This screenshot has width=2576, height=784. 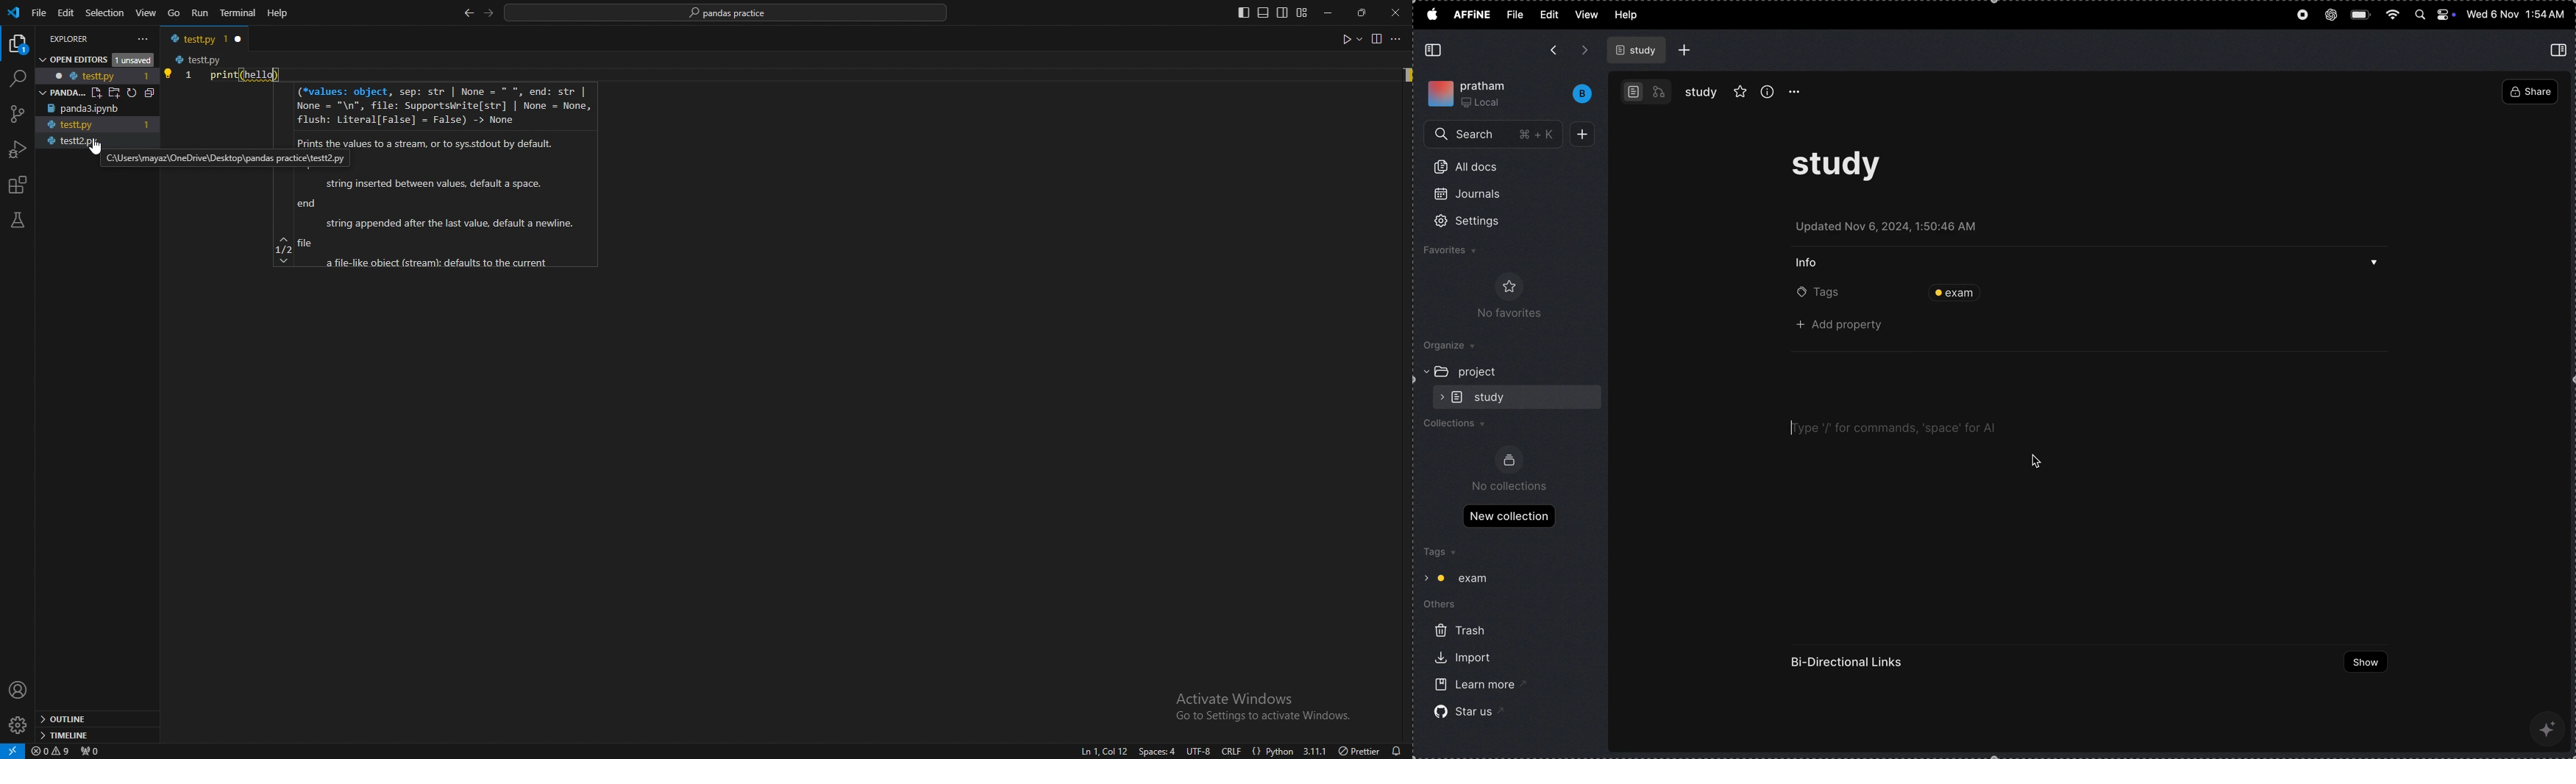 I want to click on run and debug, so click(x=19, y=149).